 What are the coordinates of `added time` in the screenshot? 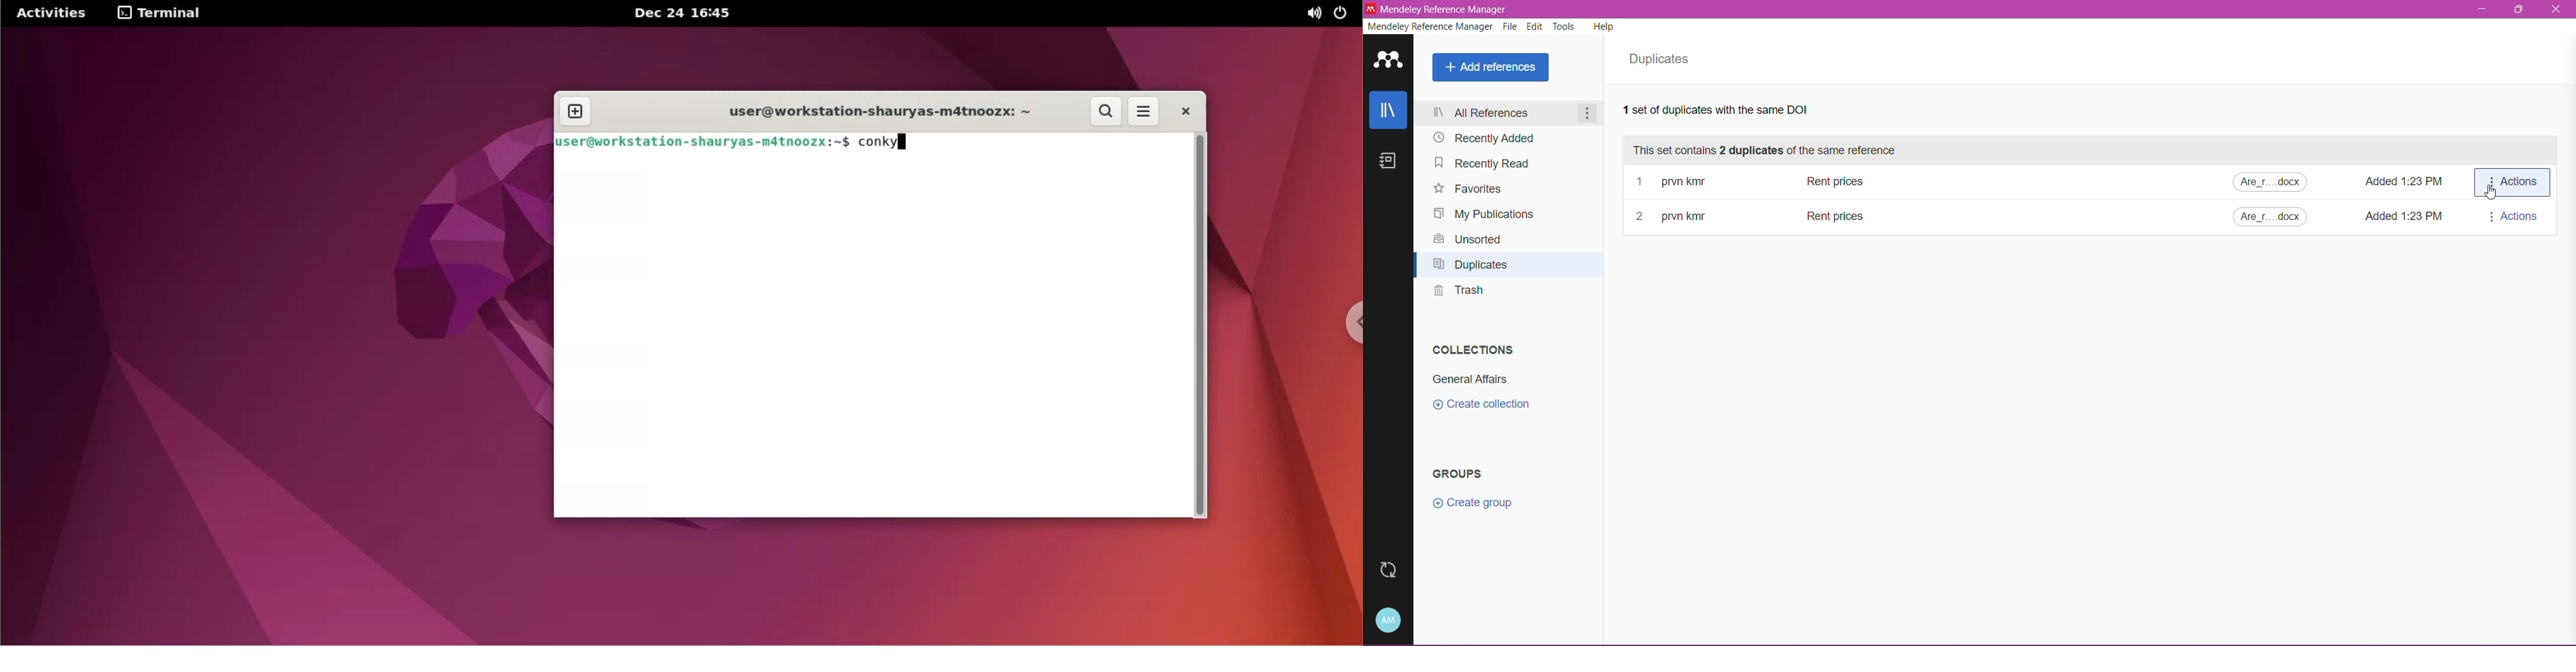 It's located at (2403, 216).